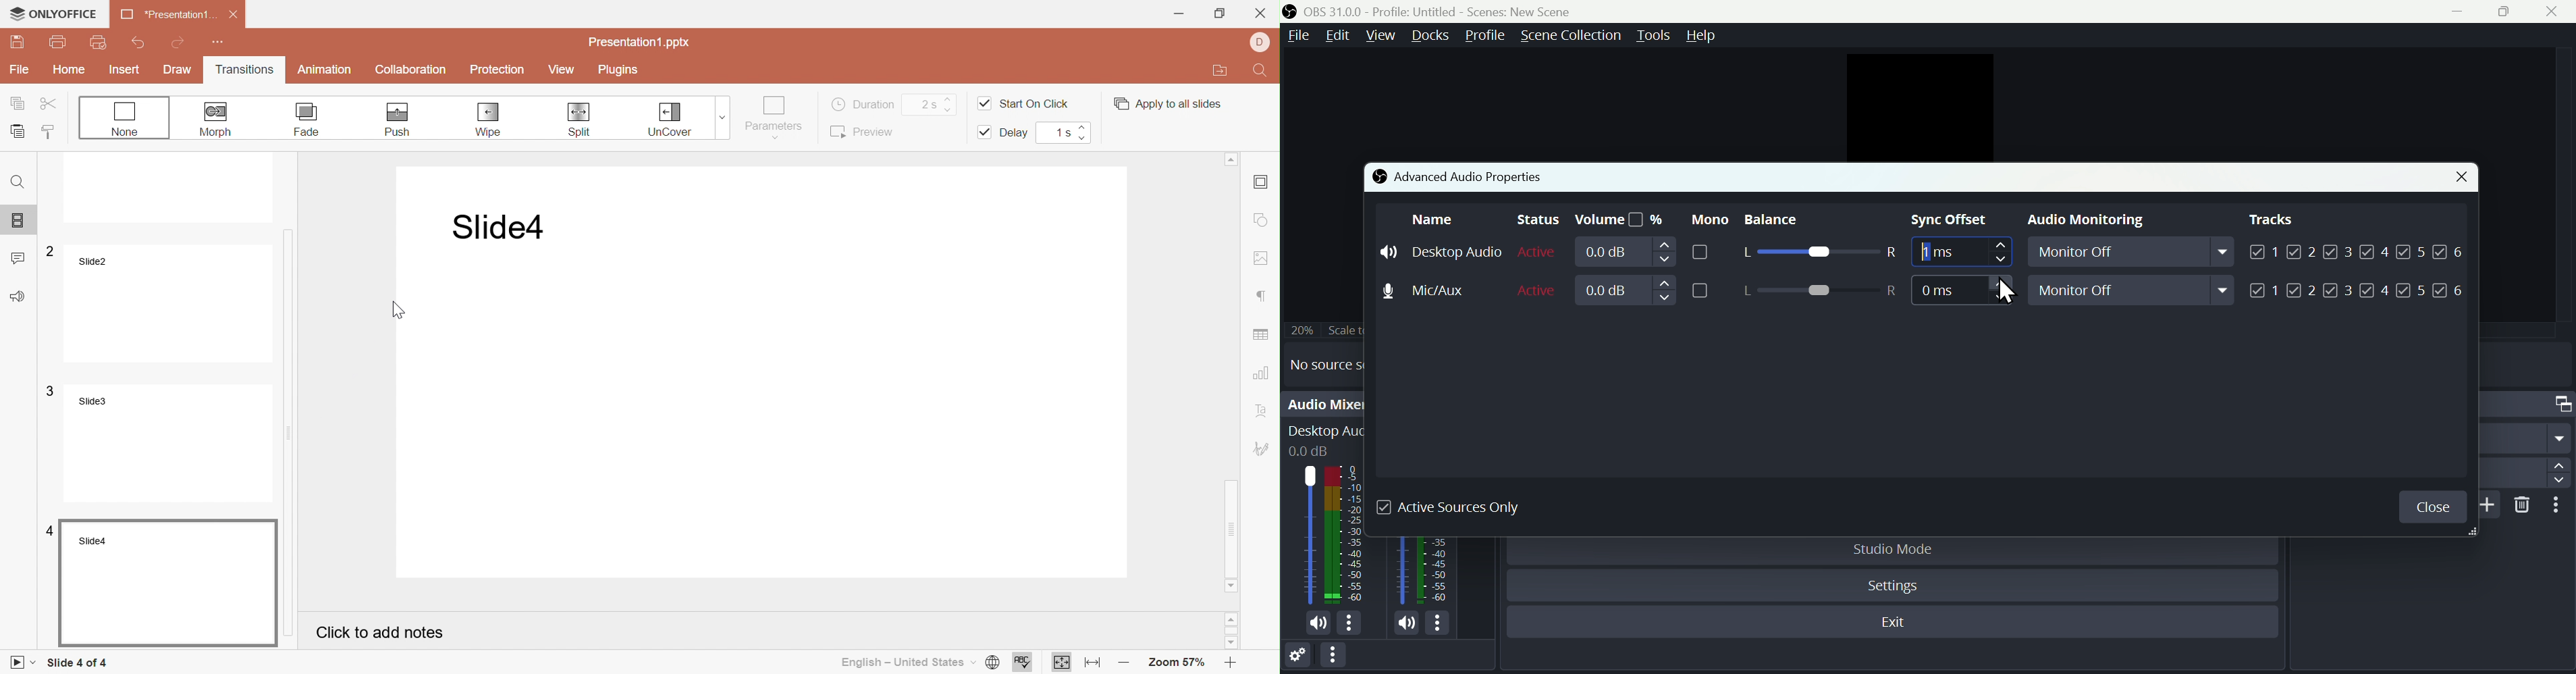  What do you see at coordinates (1167, 104) in the screenshot?
I see `Apply to all slides` at bounding box center [1167, 104].